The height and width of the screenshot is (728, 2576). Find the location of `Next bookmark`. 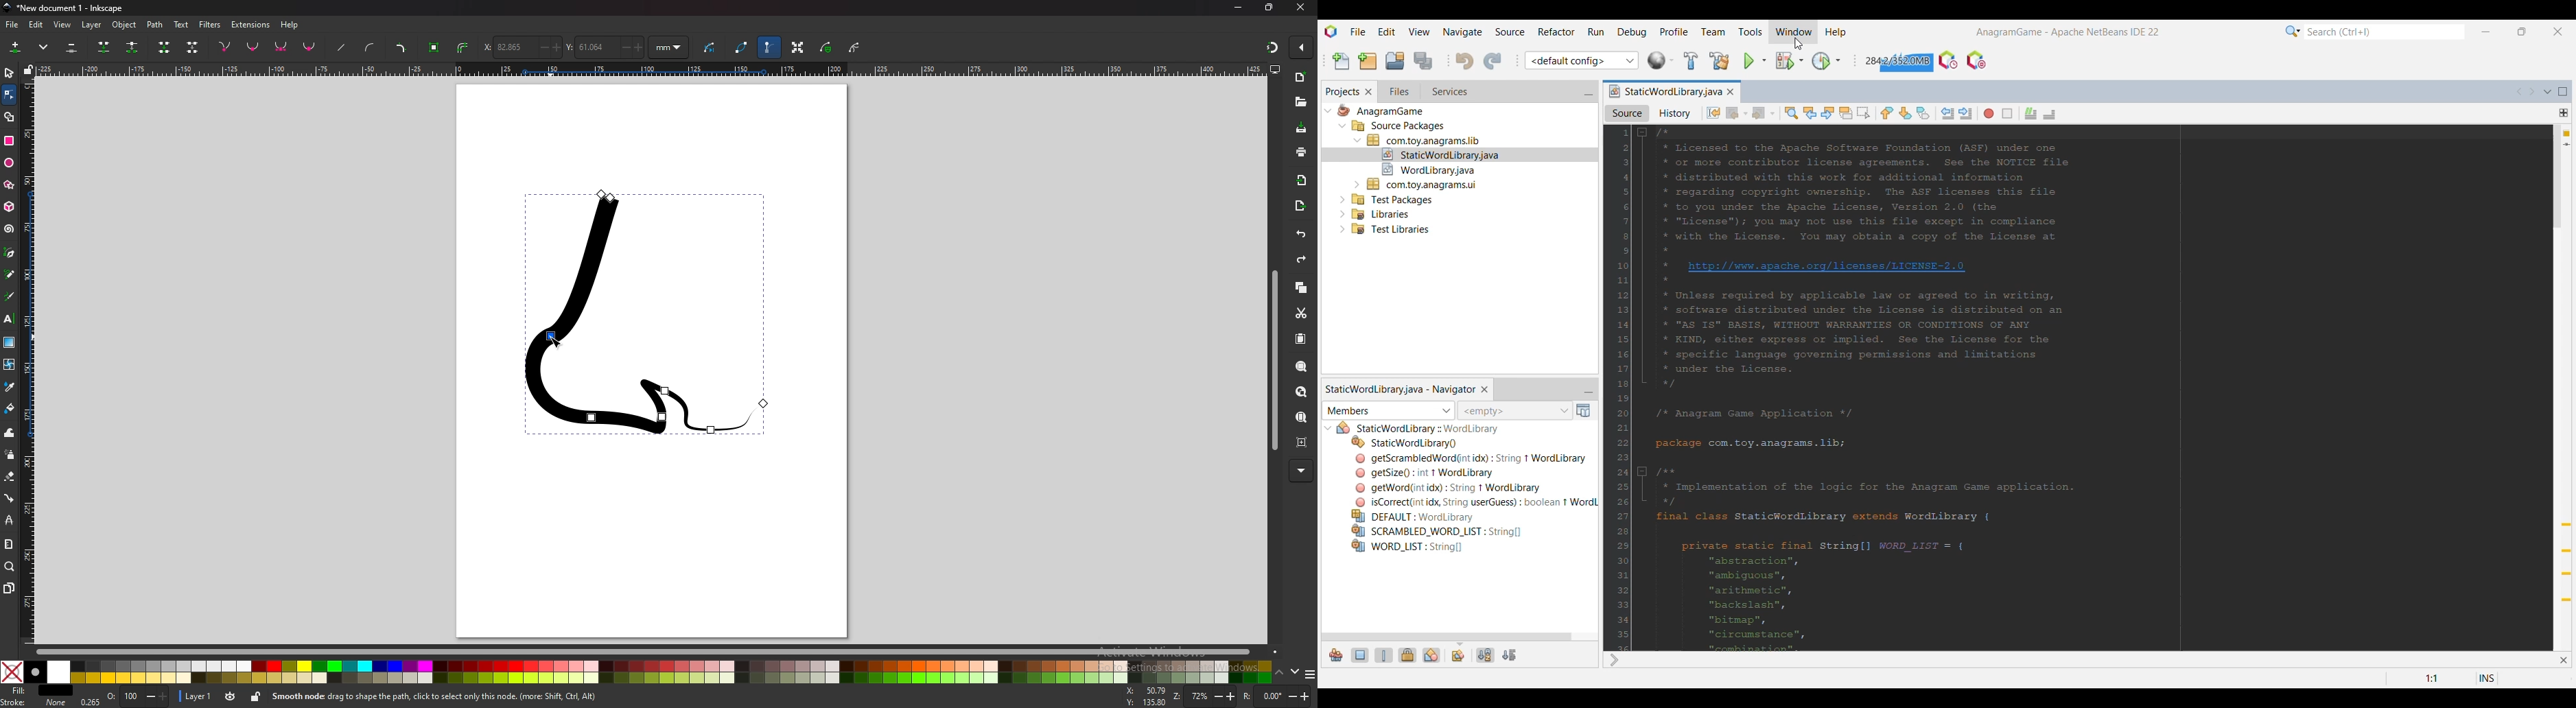

Next bookmark is located at coordinates (1906, 113).